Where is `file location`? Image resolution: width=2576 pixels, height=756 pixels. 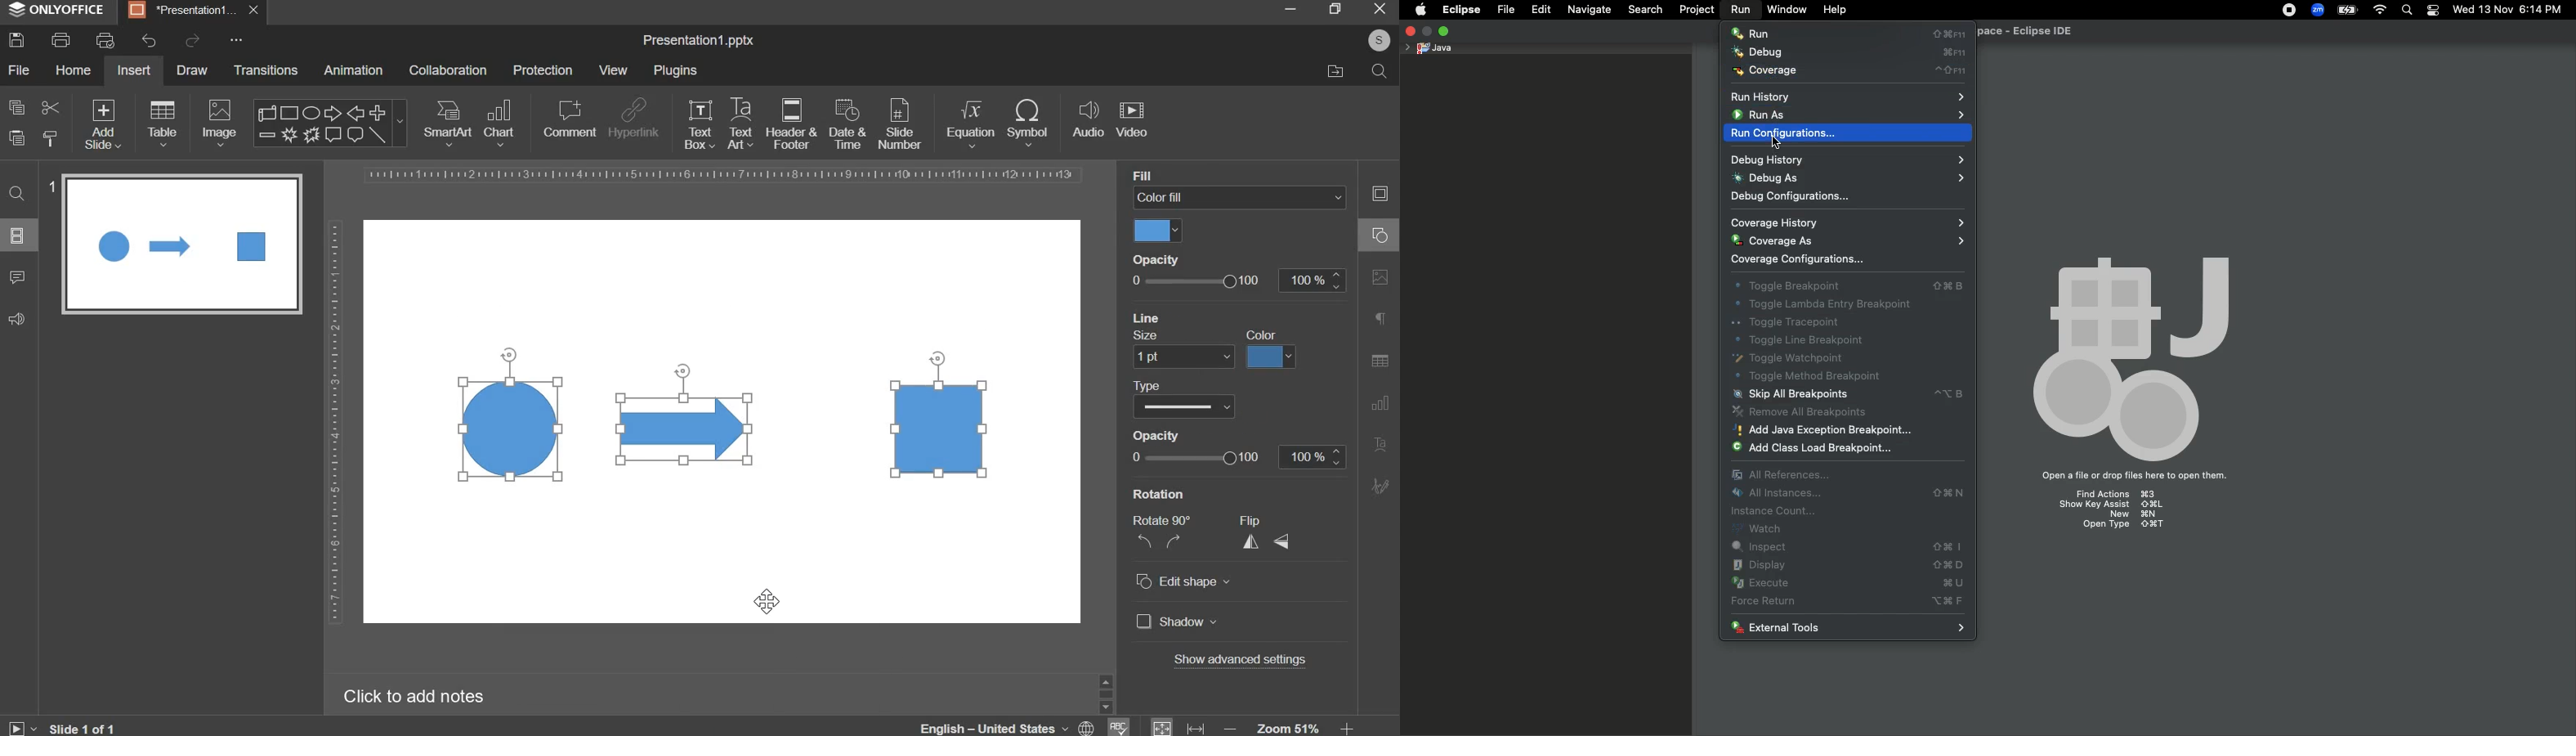
file location is located at coordinates (1335, 71).